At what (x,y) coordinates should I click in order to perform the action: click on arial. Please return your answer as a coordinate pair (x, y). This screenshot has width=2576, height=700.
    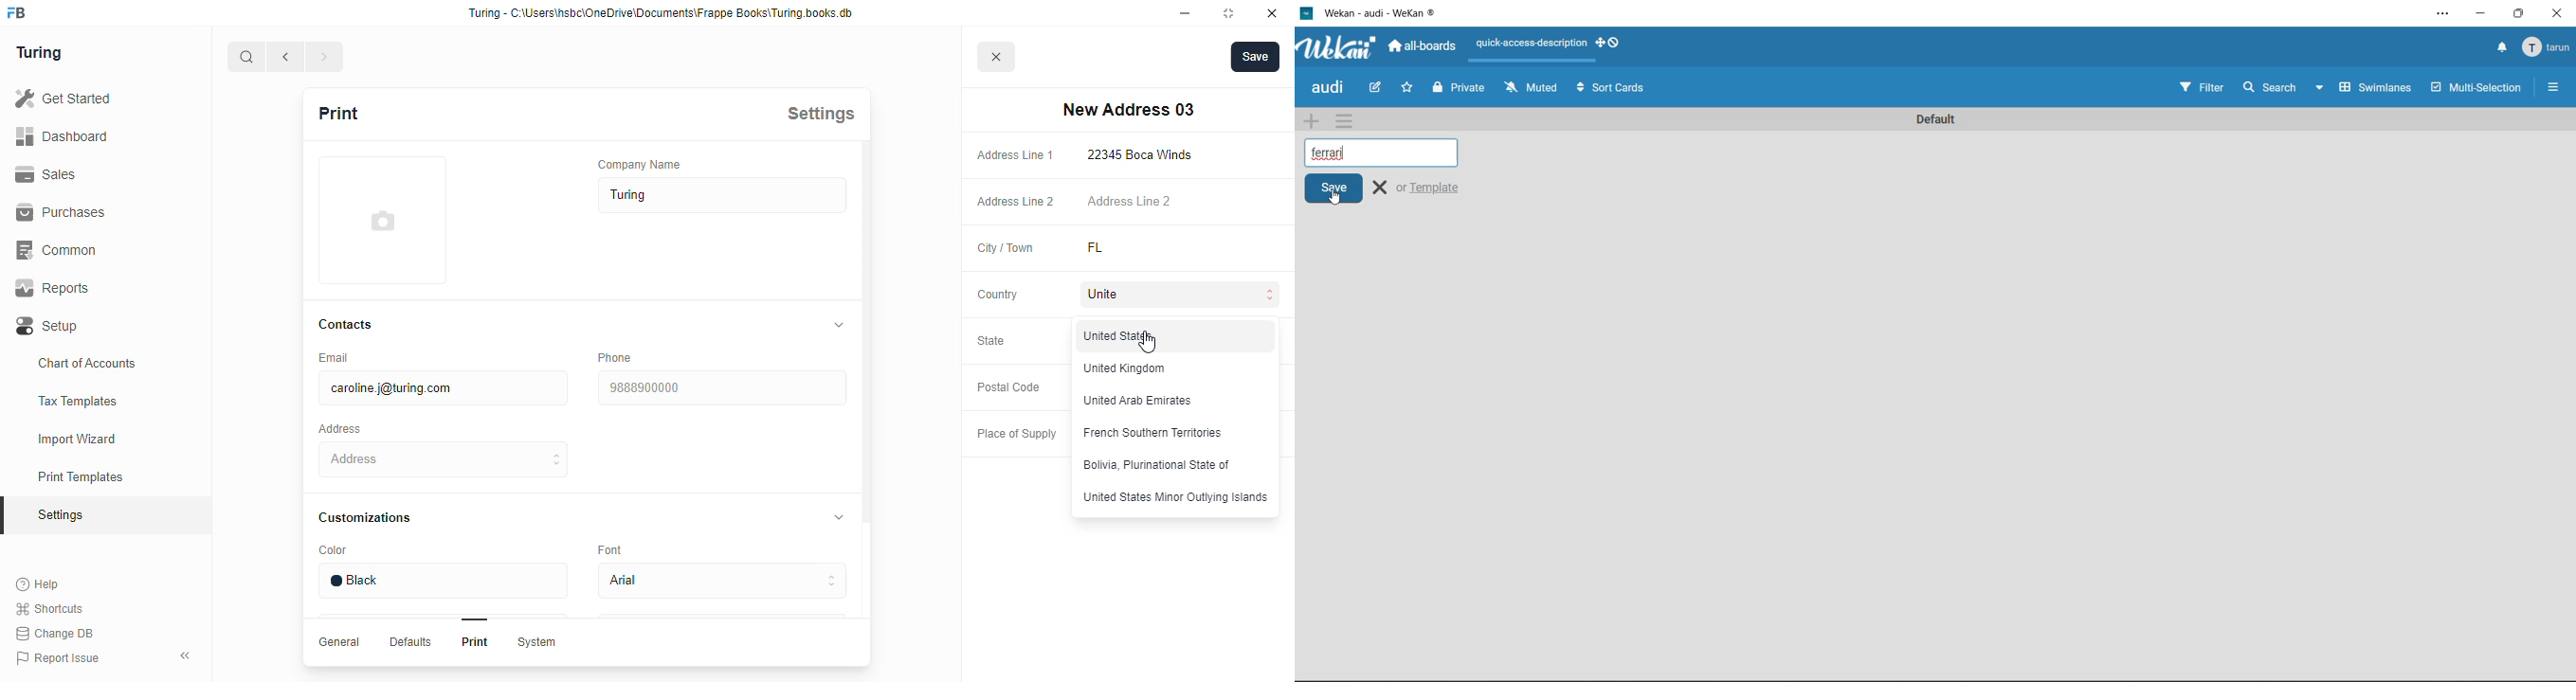
    Looking at the image, I should click on (721, 582).